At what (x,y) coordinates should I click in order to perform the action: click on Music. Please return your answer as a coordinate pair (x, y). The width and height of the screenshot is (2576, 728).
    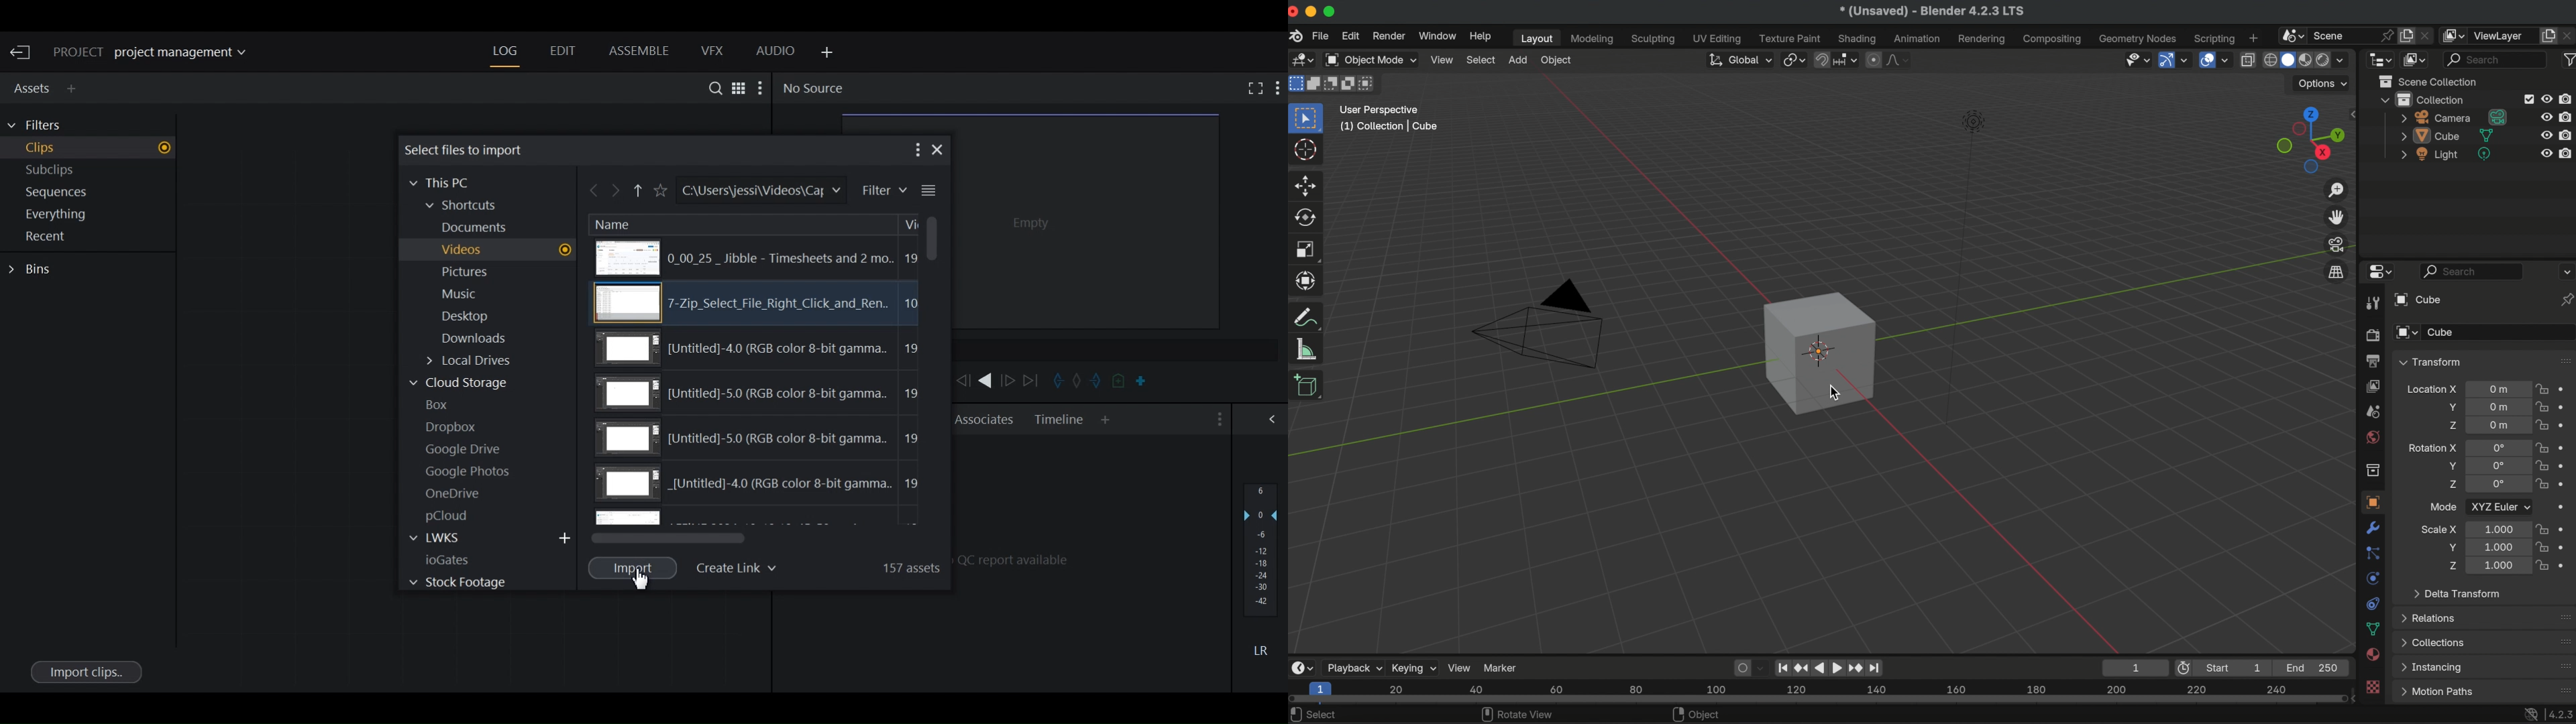
    Looking at the image, I should click on (462, 294).